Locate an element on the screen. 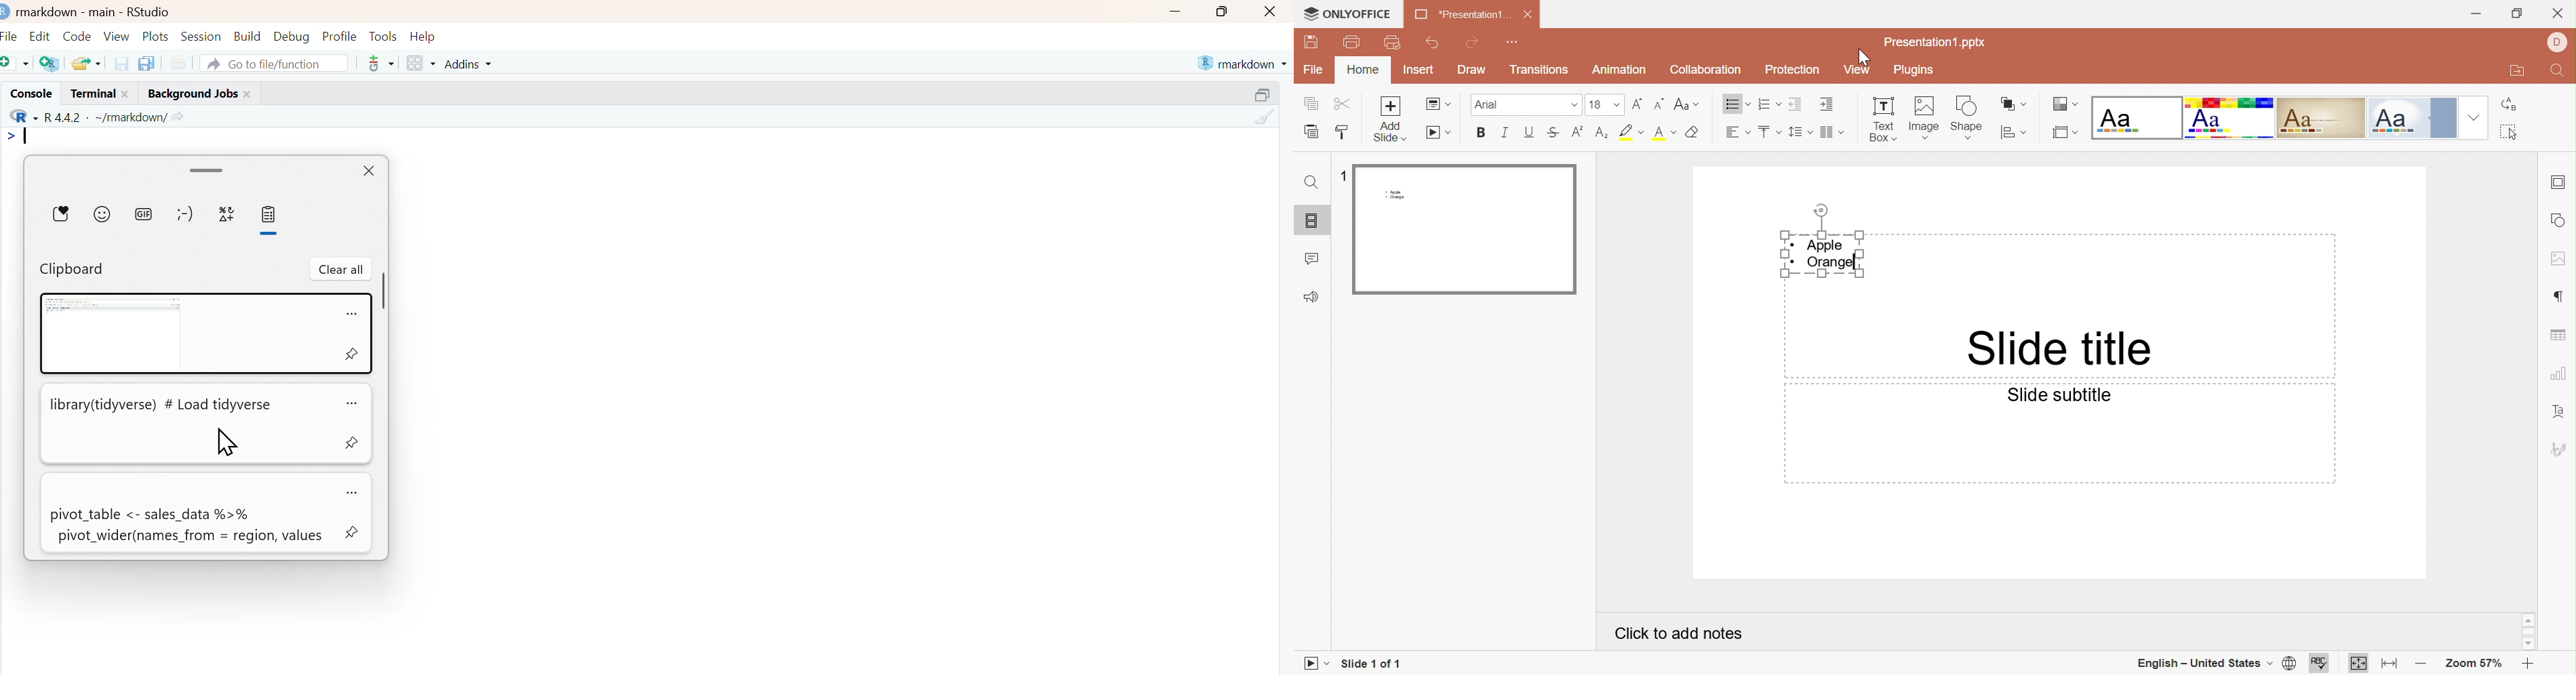 The height and width of the screenshot is (700, 2576). Fit to width is located at coordinates (2393, 664).